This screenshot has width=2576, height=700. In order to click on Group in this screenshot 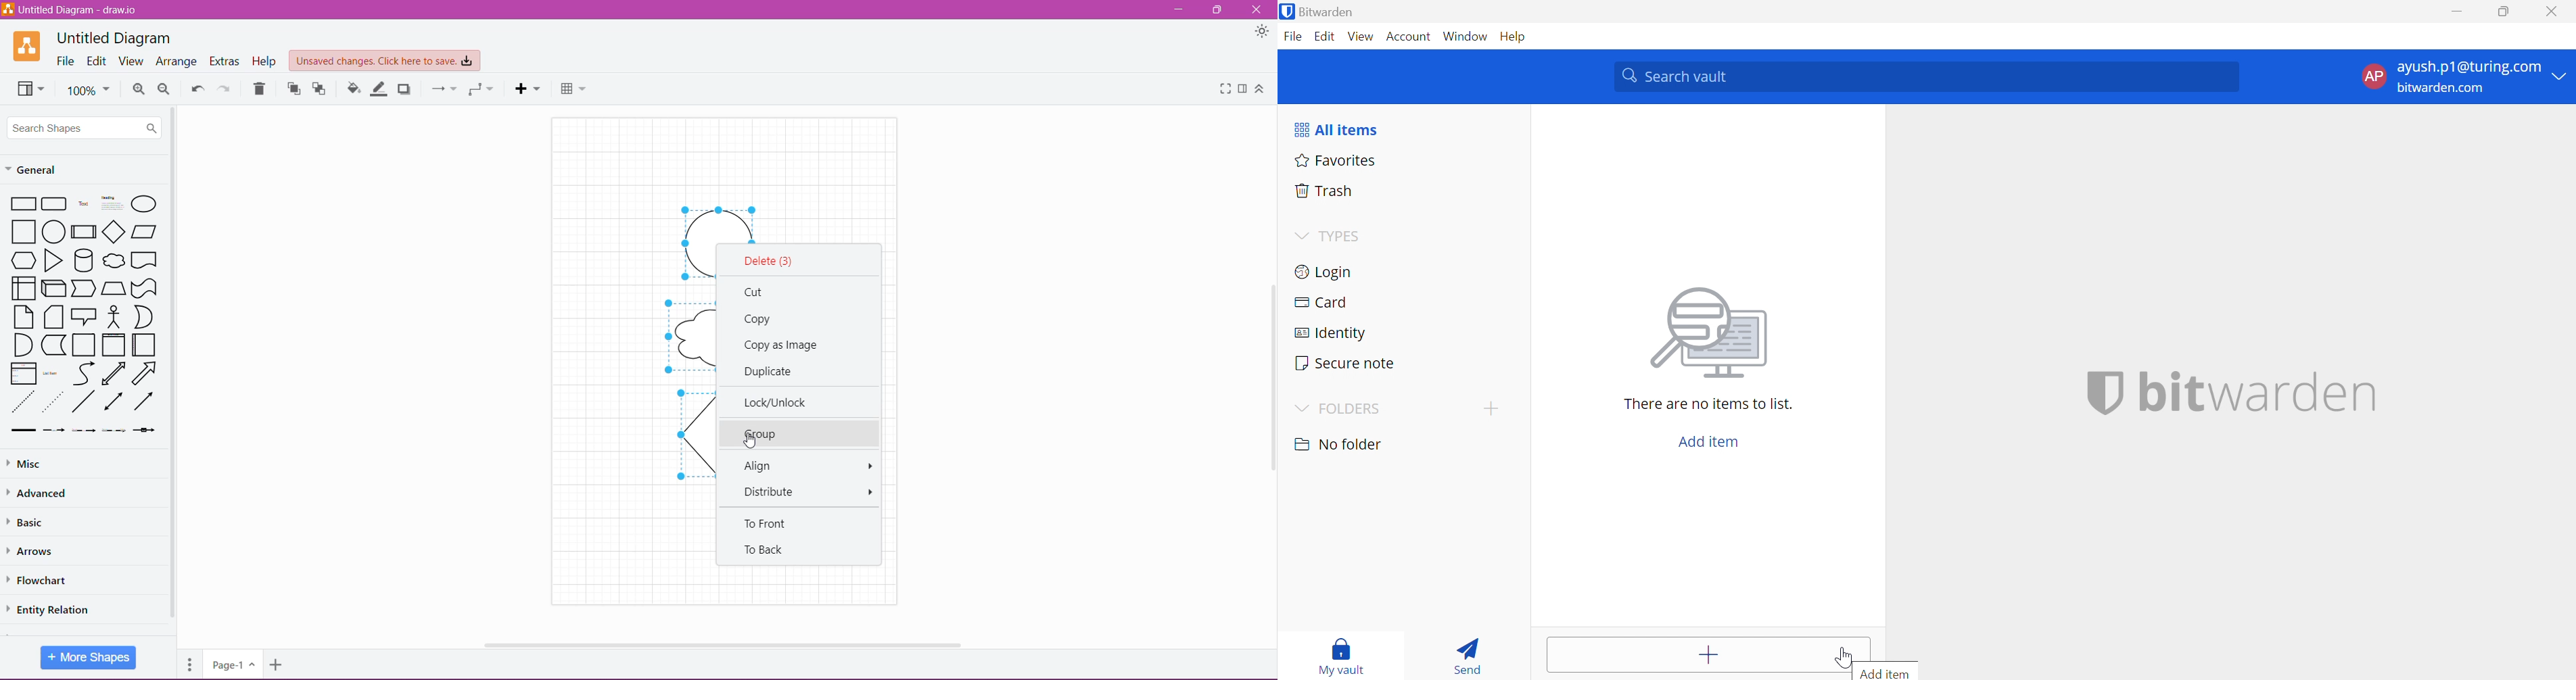, I will do `click(800, 435)`.